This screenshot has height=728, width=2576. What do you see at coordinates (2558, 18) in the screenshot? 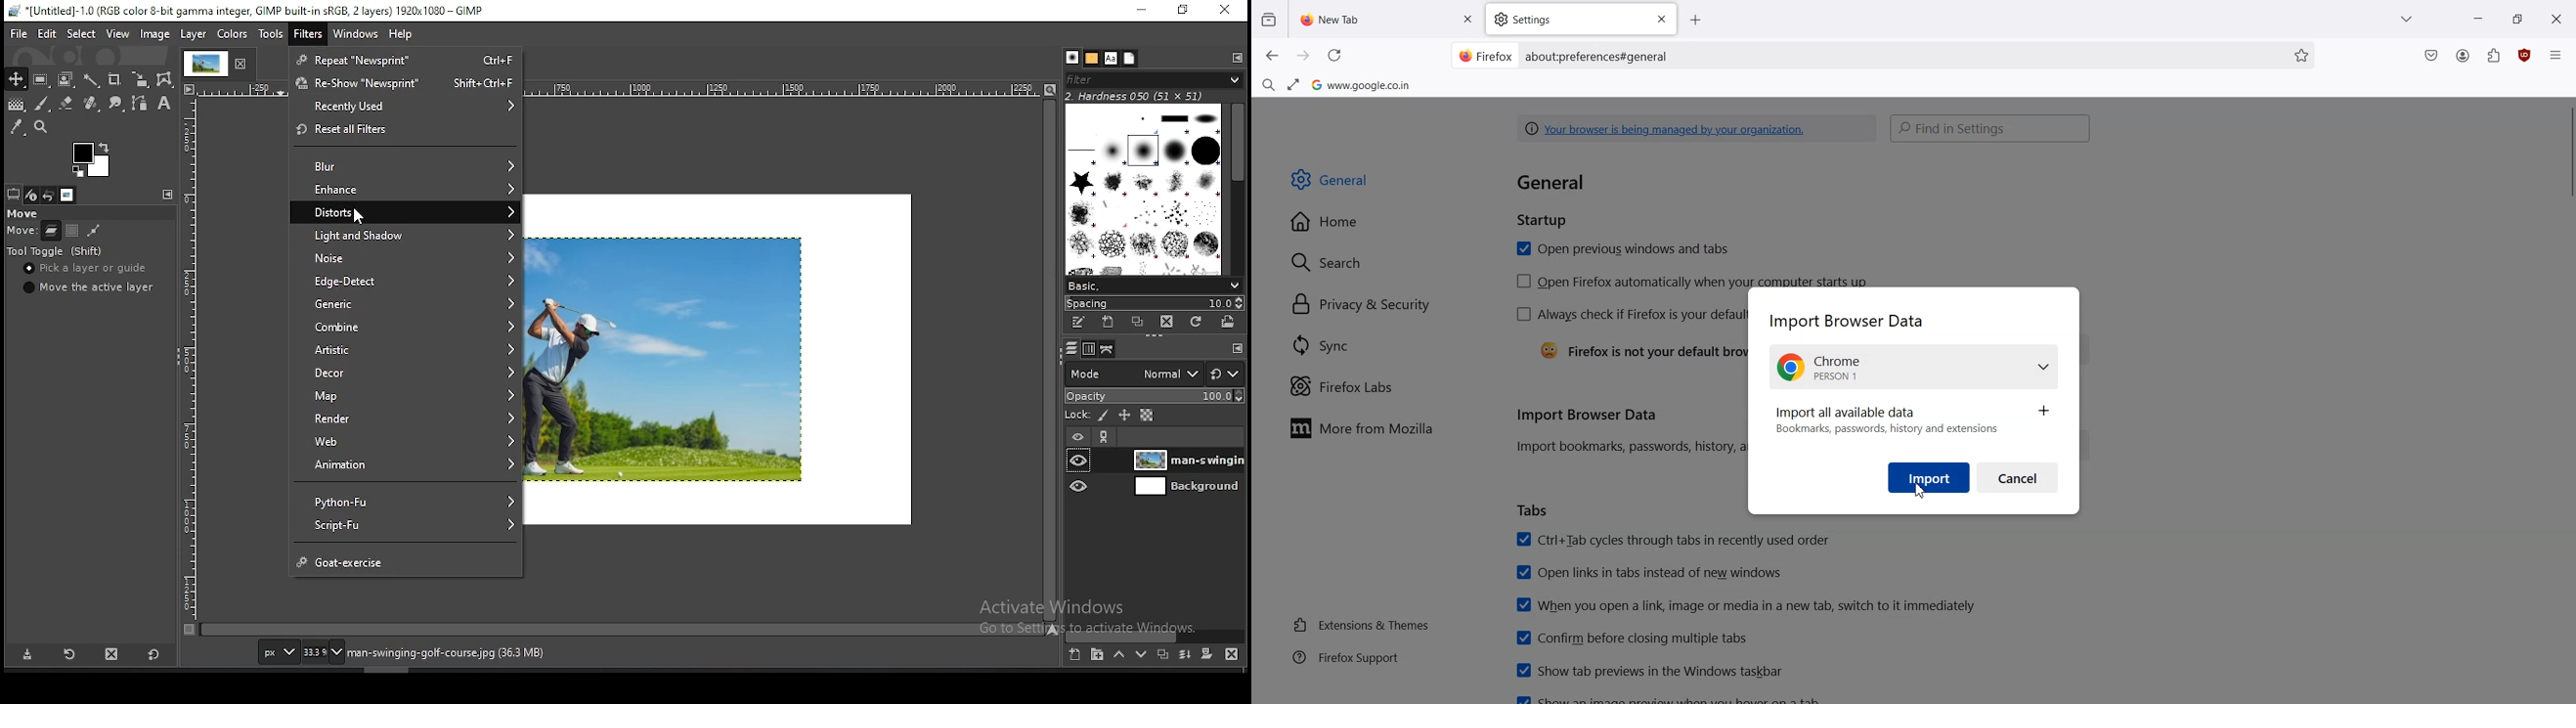
I see `Close` at bounding box center [2558, 18].